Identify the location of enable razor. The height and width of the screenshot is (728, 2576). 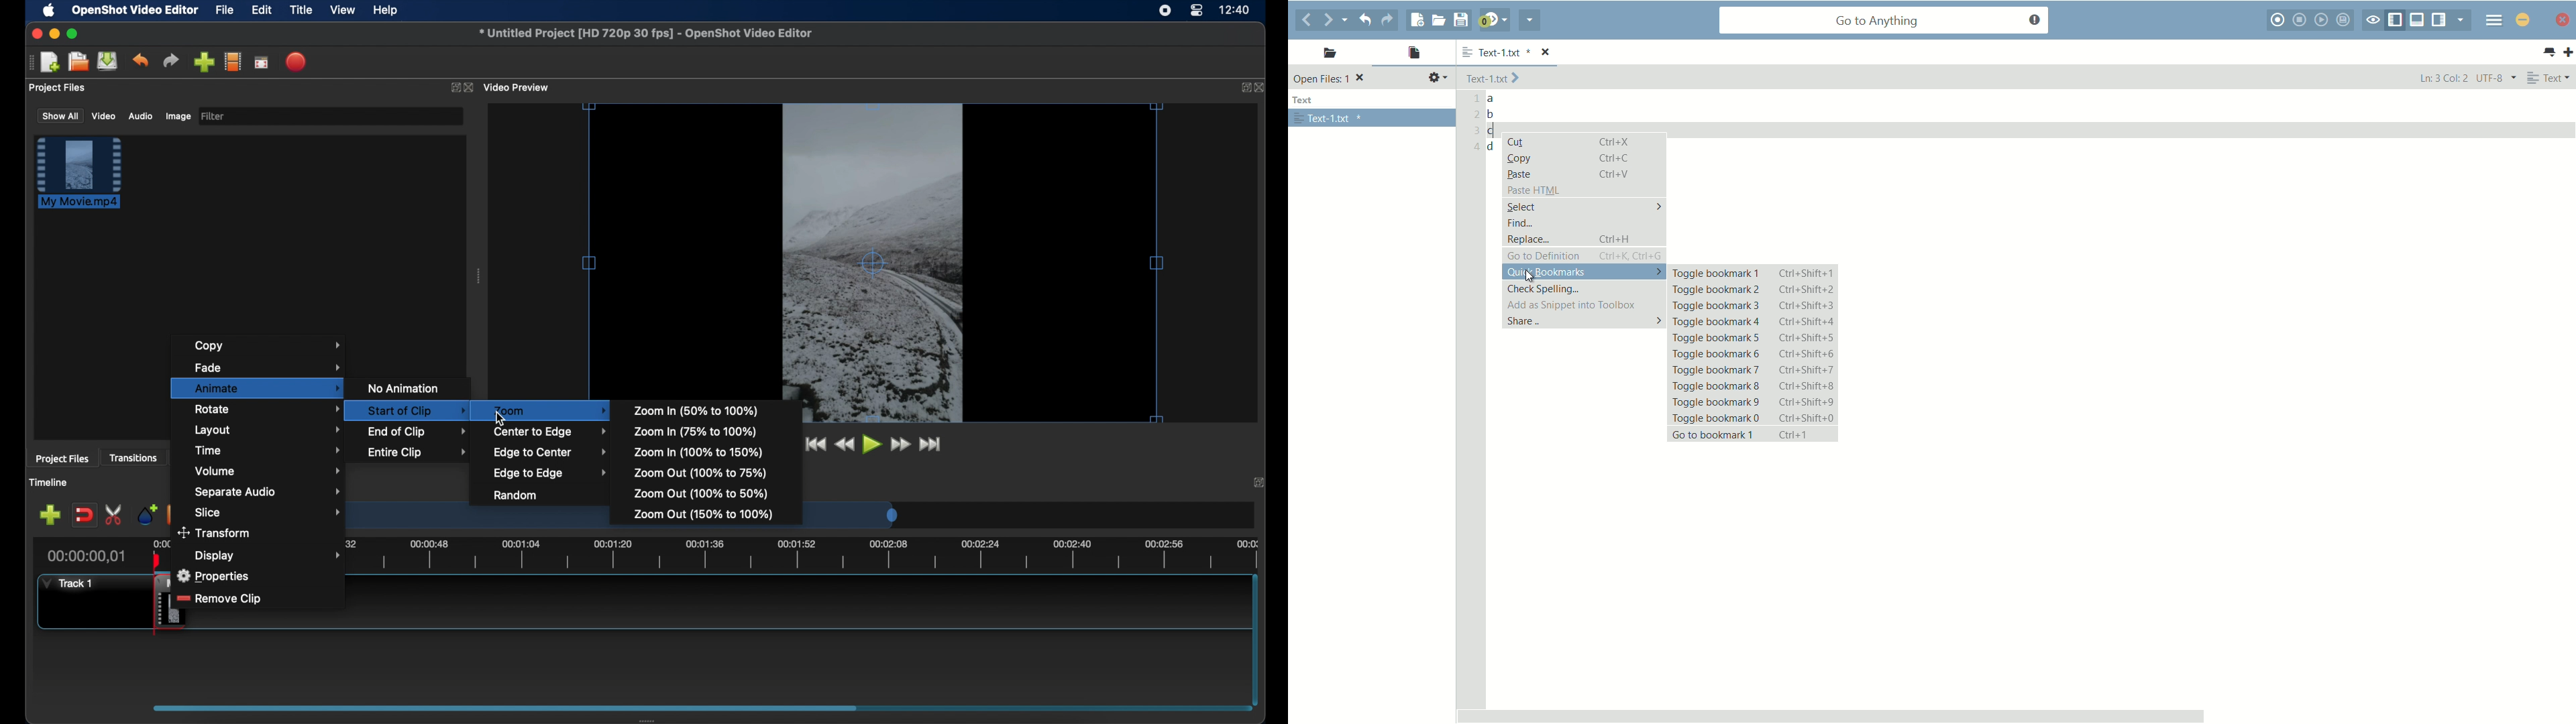
(115, 514).